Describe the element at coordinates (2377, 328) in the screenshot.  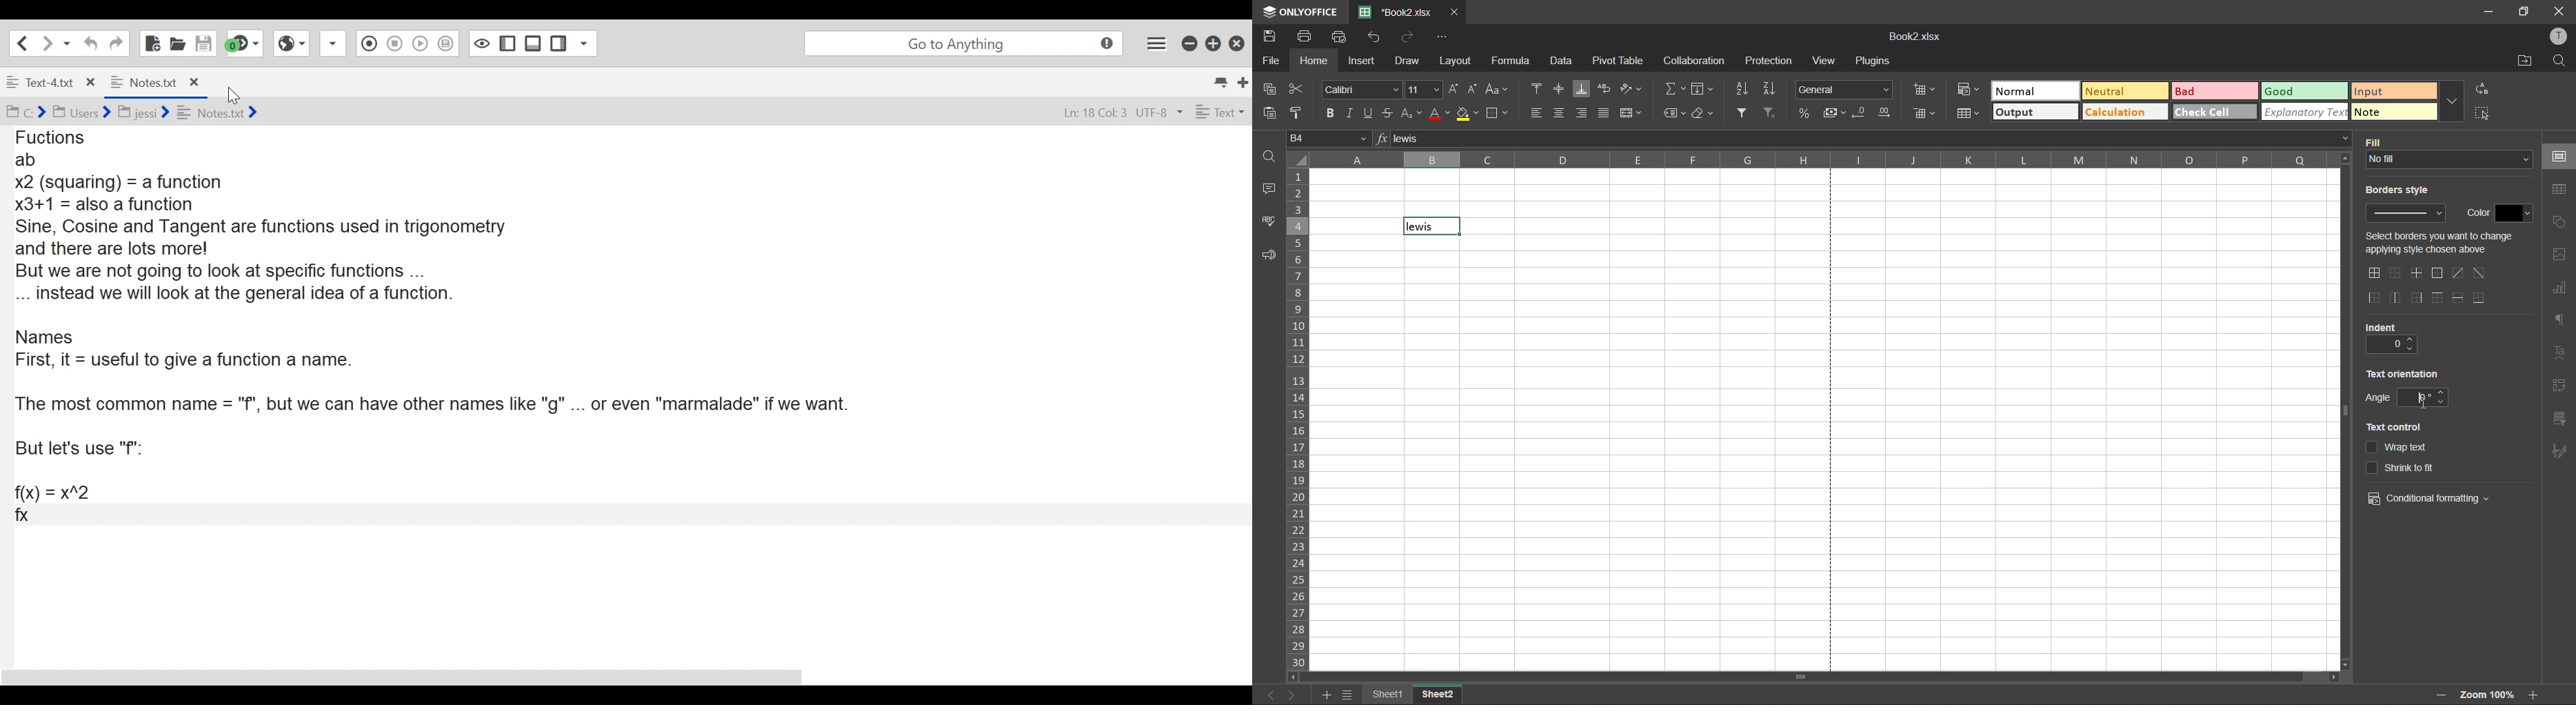
I see `indent` at that location.